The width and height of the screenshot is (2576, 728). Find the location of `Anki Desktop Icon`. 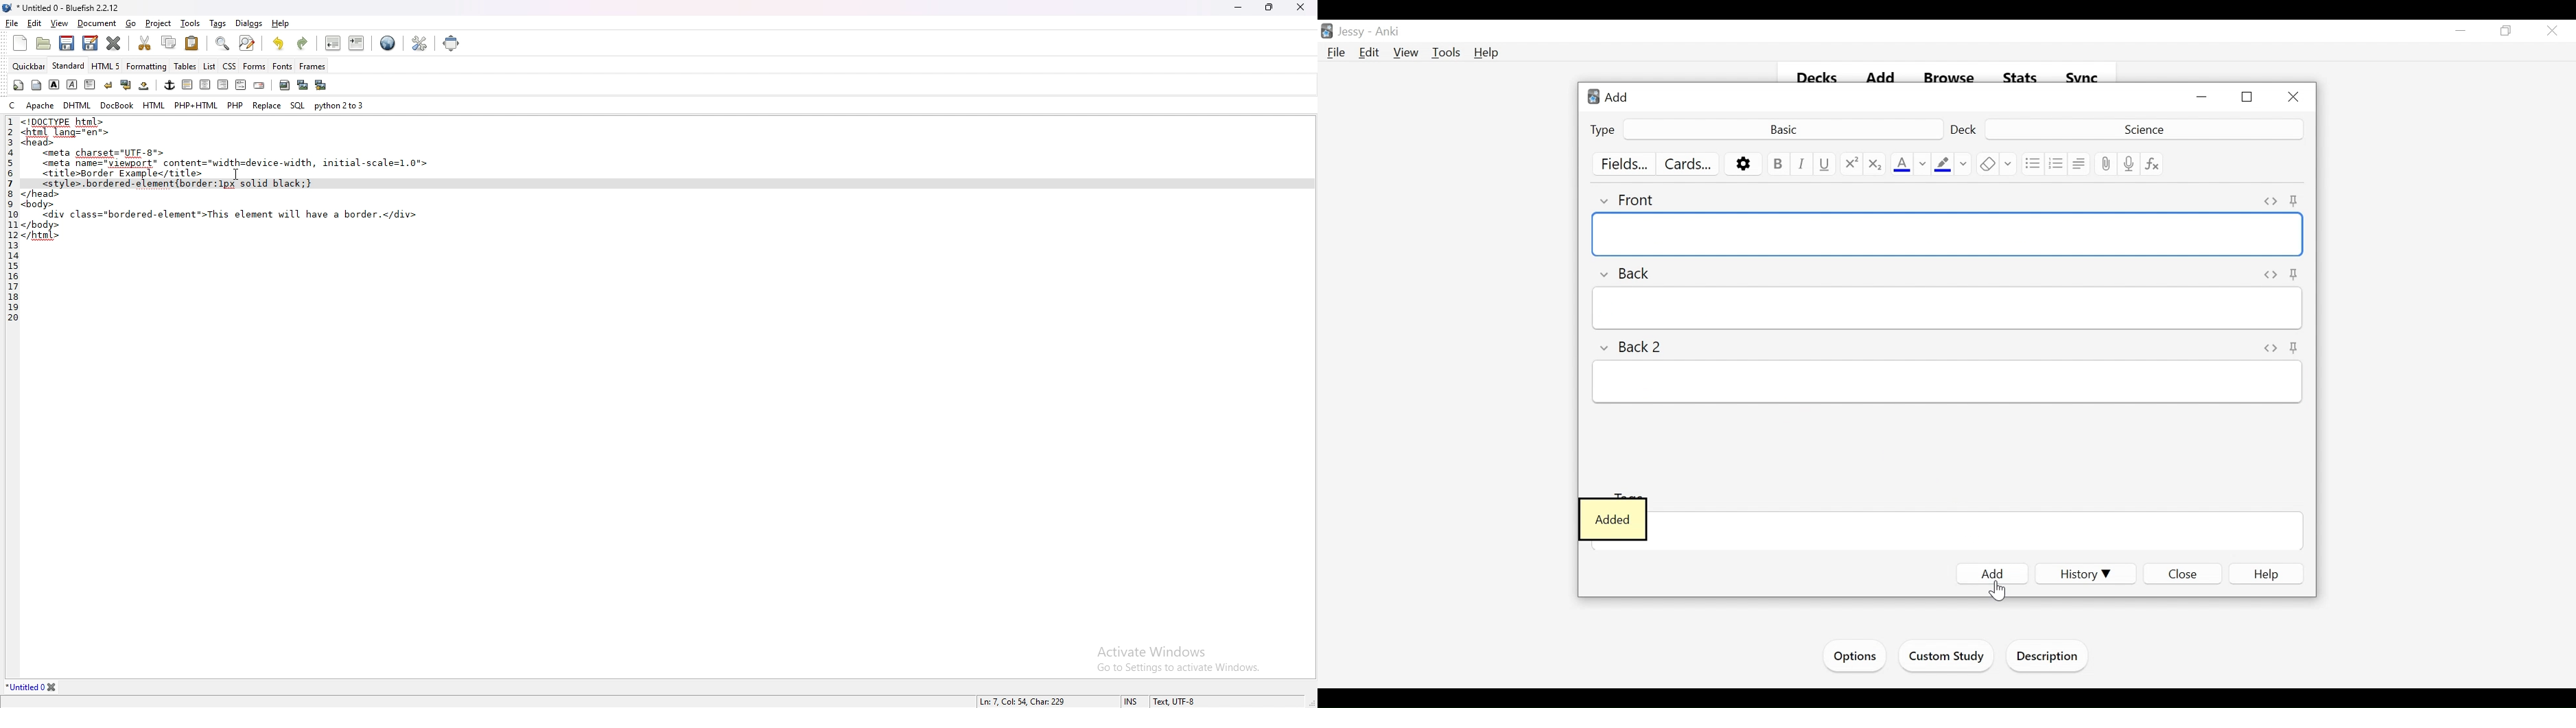

Anki Desktop Icon is located at coordinates (1327, 31).